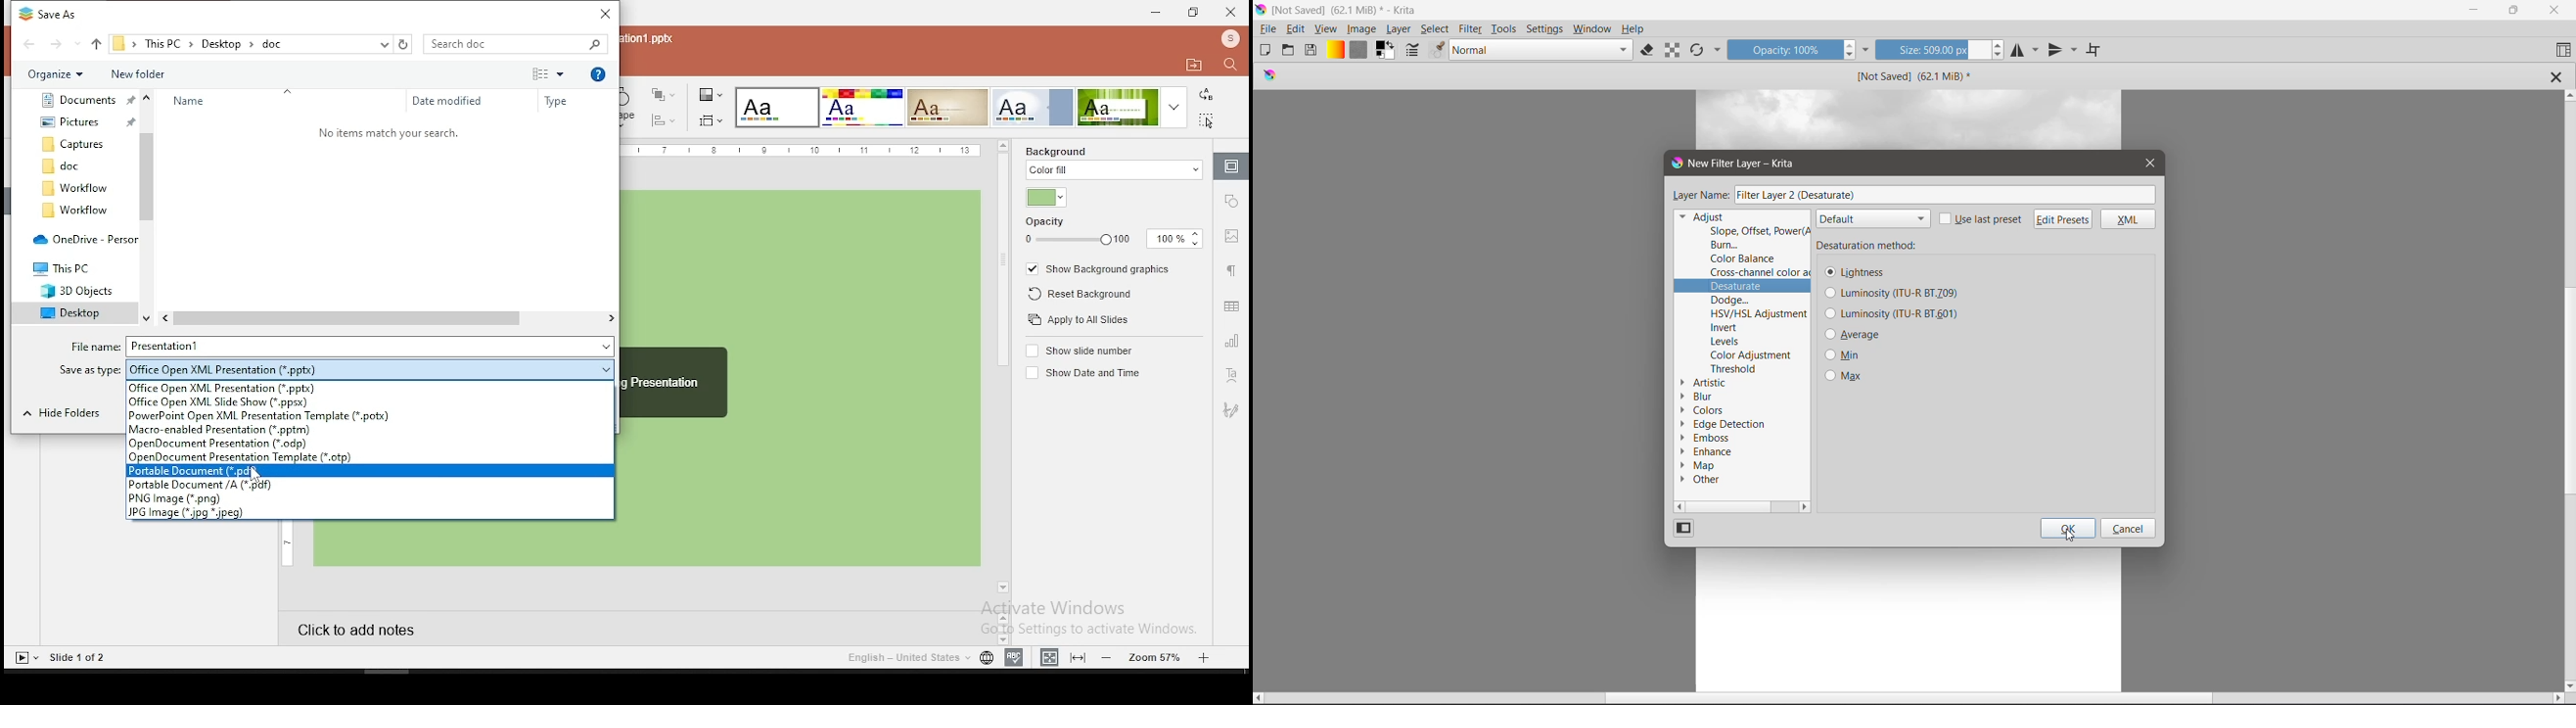  What do you see at coordinates (1115, 170) in the screenshot?
I see `color fill` at bounding box center [1115, 170].